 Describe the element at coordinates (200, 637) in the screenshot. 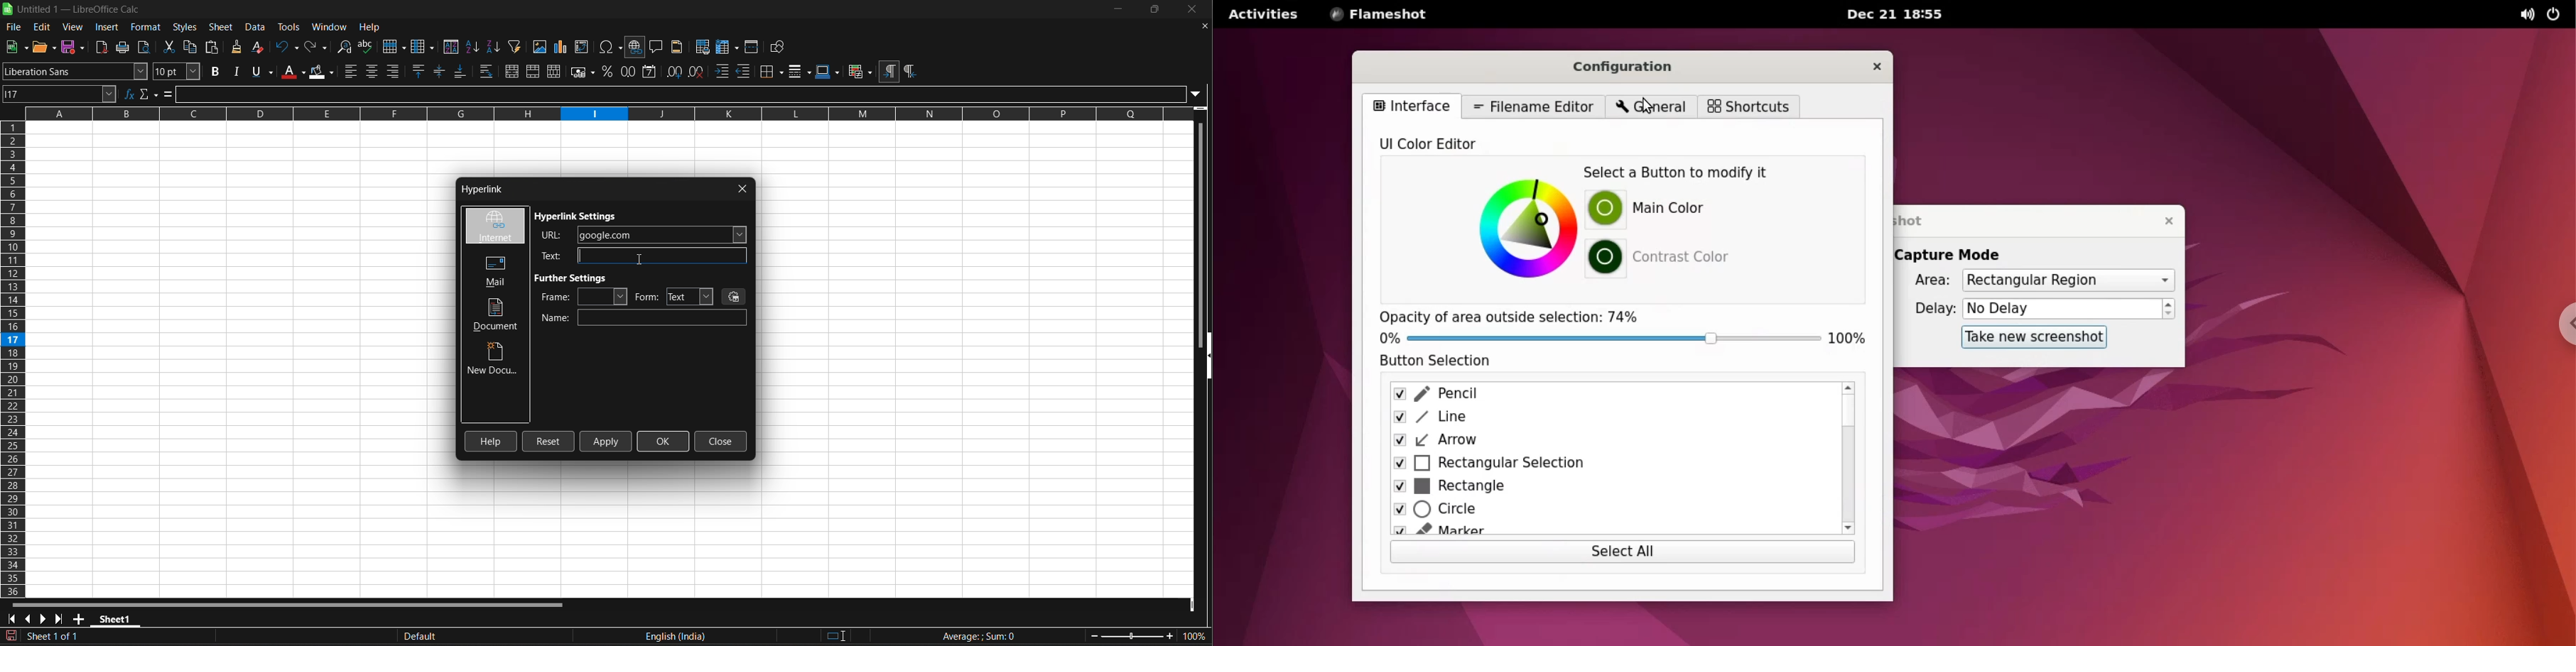

I see `The document has been modified. Click to sace the document.` at that location.